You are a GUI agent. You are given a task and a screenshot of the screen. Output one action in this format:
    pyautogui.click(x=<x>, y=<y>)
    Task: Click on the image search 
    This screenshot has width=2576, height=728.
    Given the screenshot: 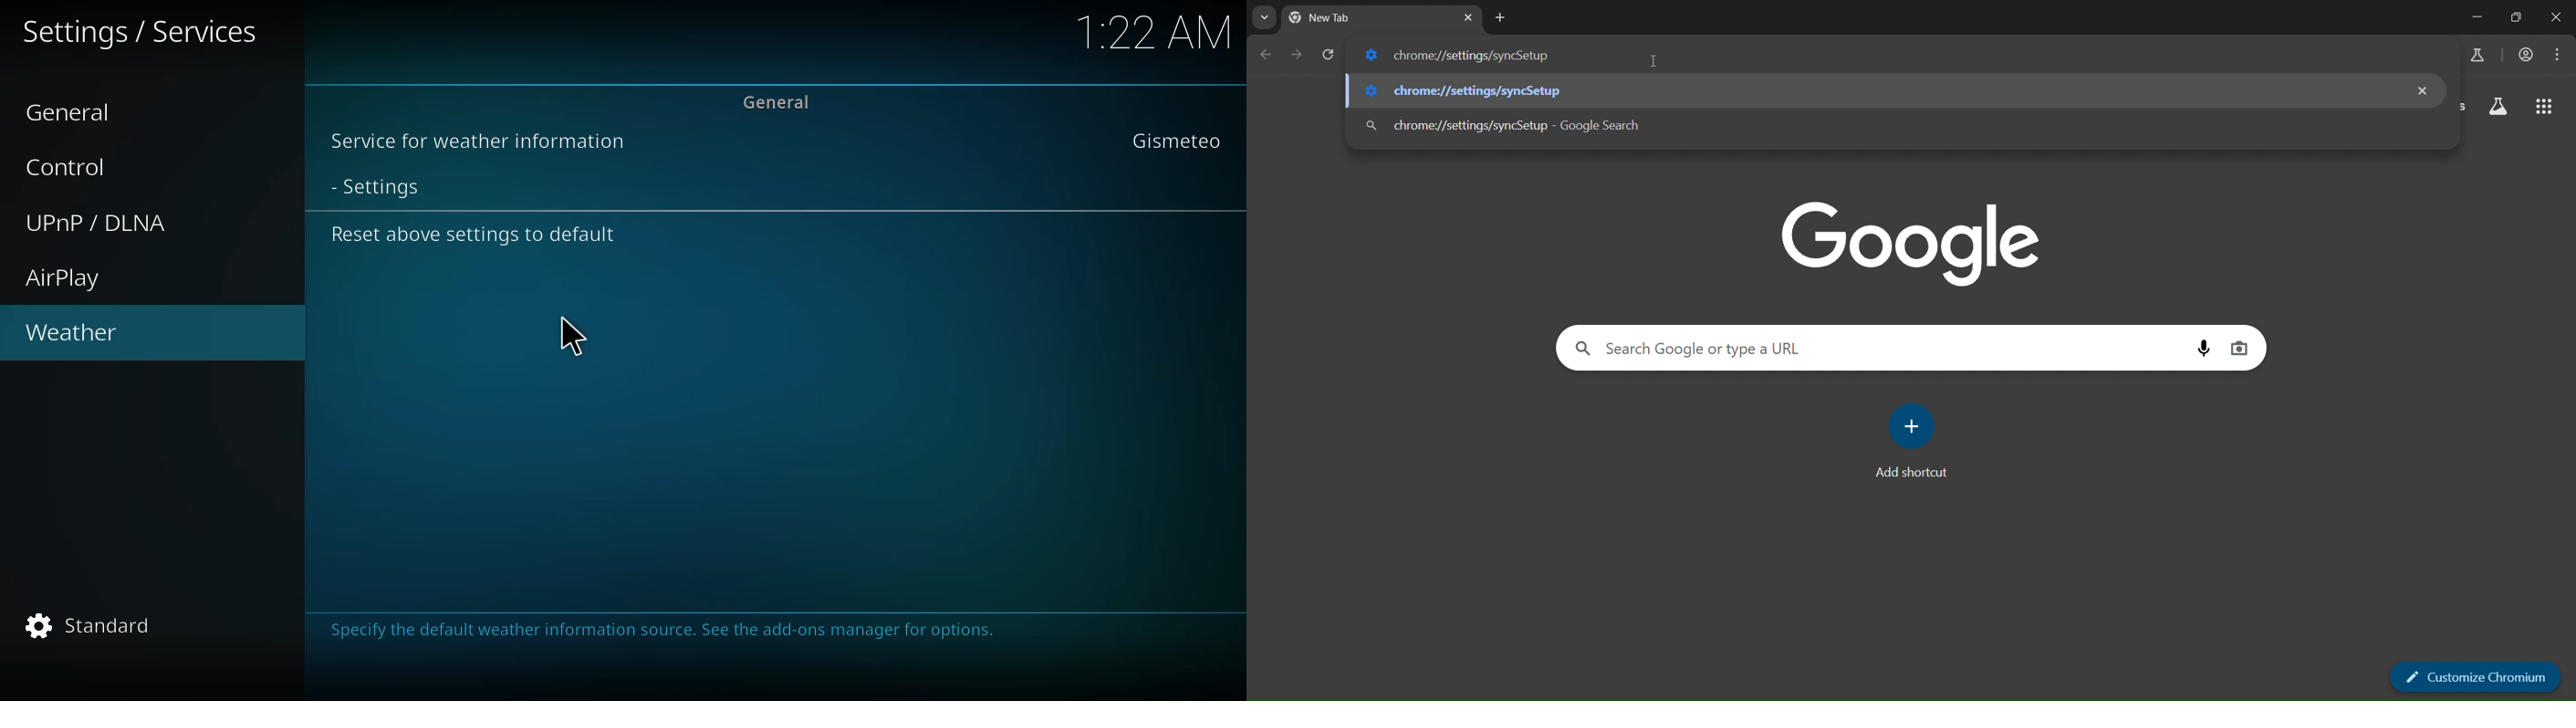 What is the action you would take?
    pyautogui.click(x=2242, y=348)
    